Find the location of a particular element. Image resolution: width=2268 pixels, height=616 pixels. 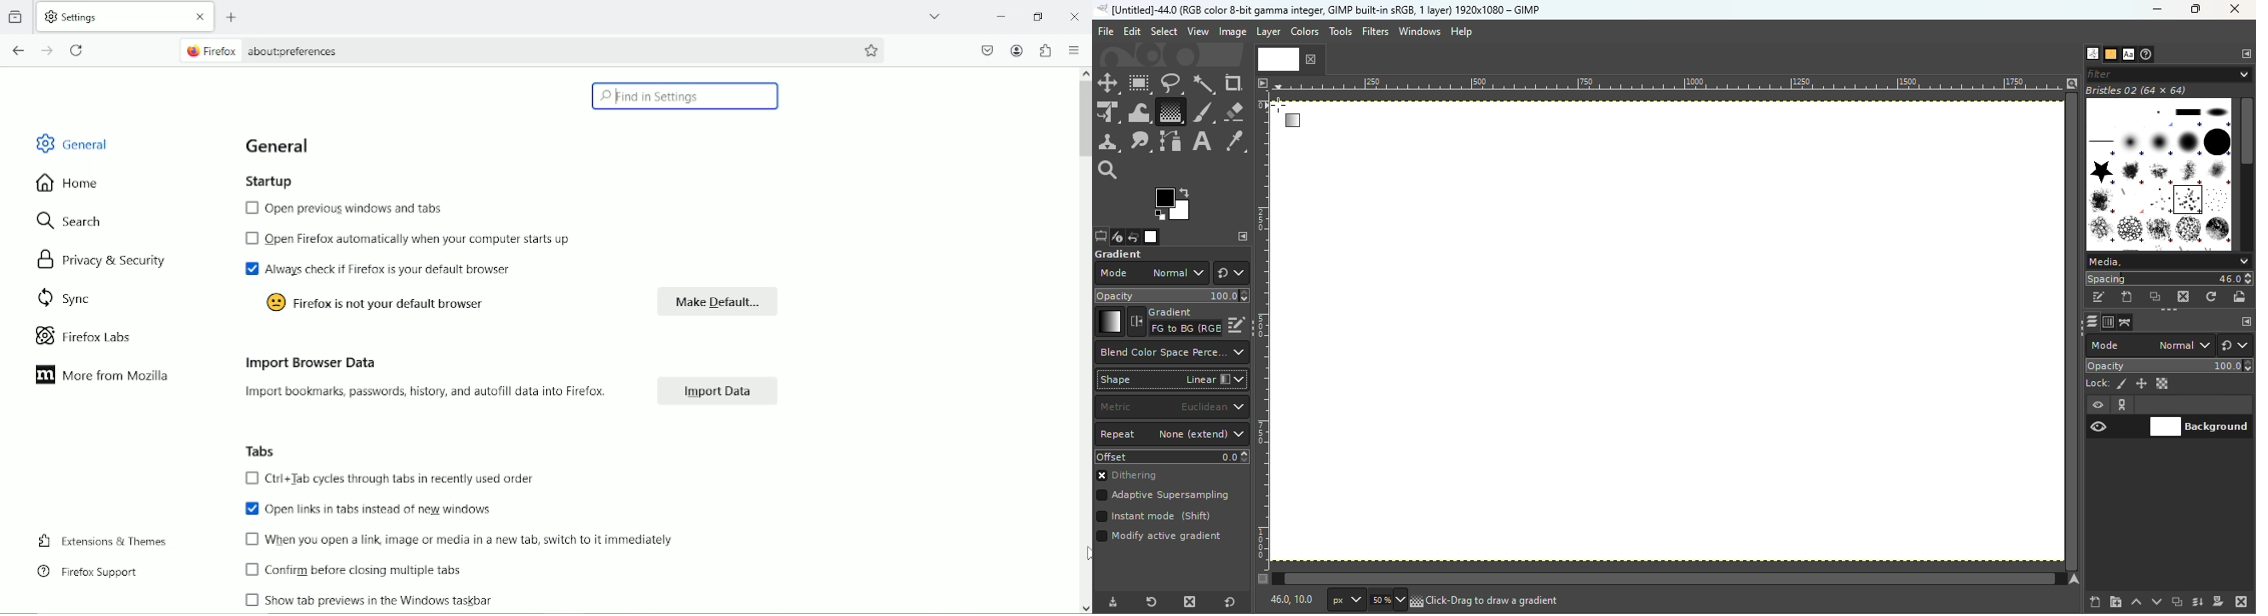

Free select tool is located at coordinates (1170, 83).